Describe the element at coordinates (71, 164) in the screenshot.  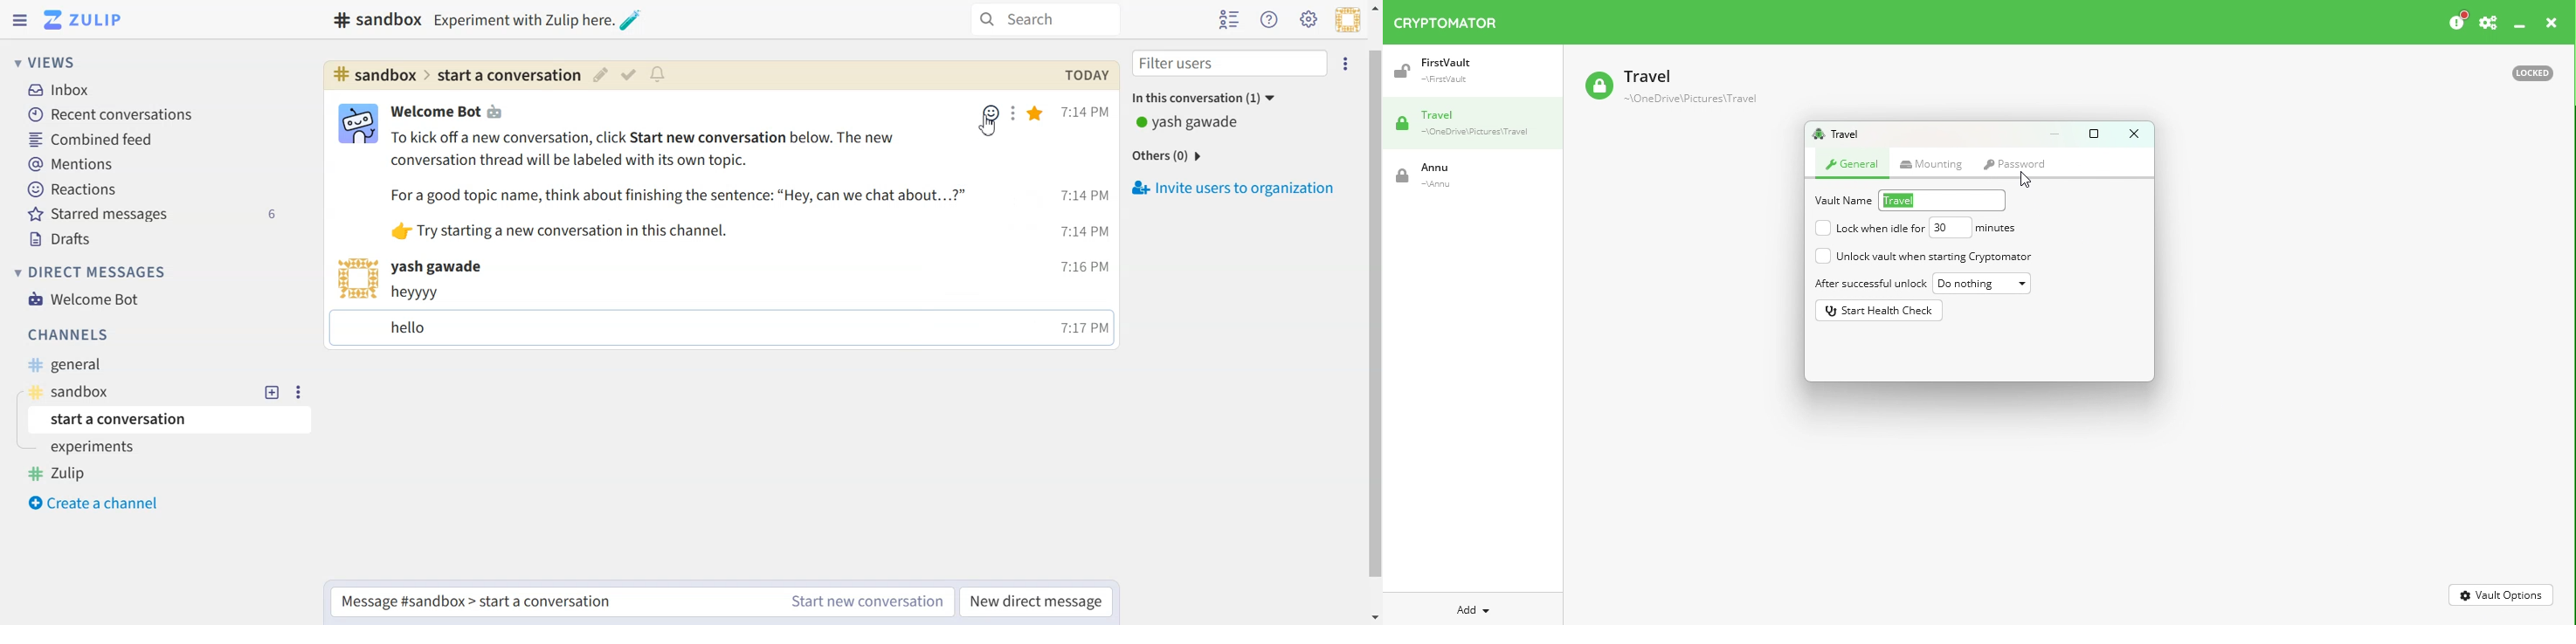
I see `Mentions` at that location.